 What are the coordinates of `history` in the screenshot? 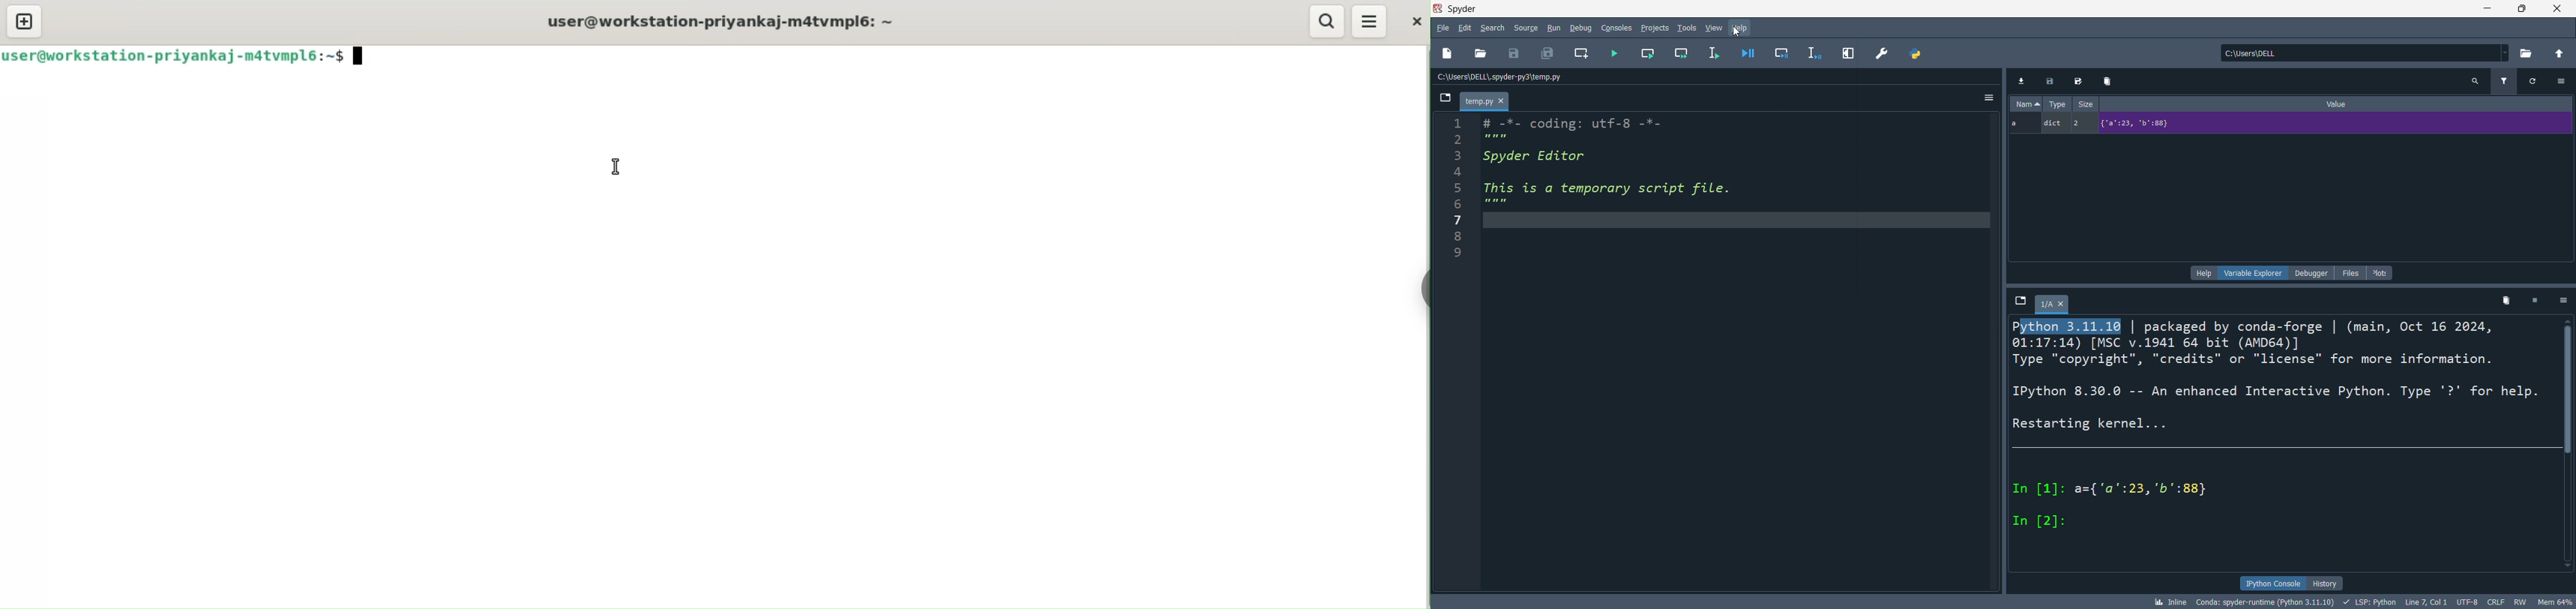 It's located at (2326, 583).